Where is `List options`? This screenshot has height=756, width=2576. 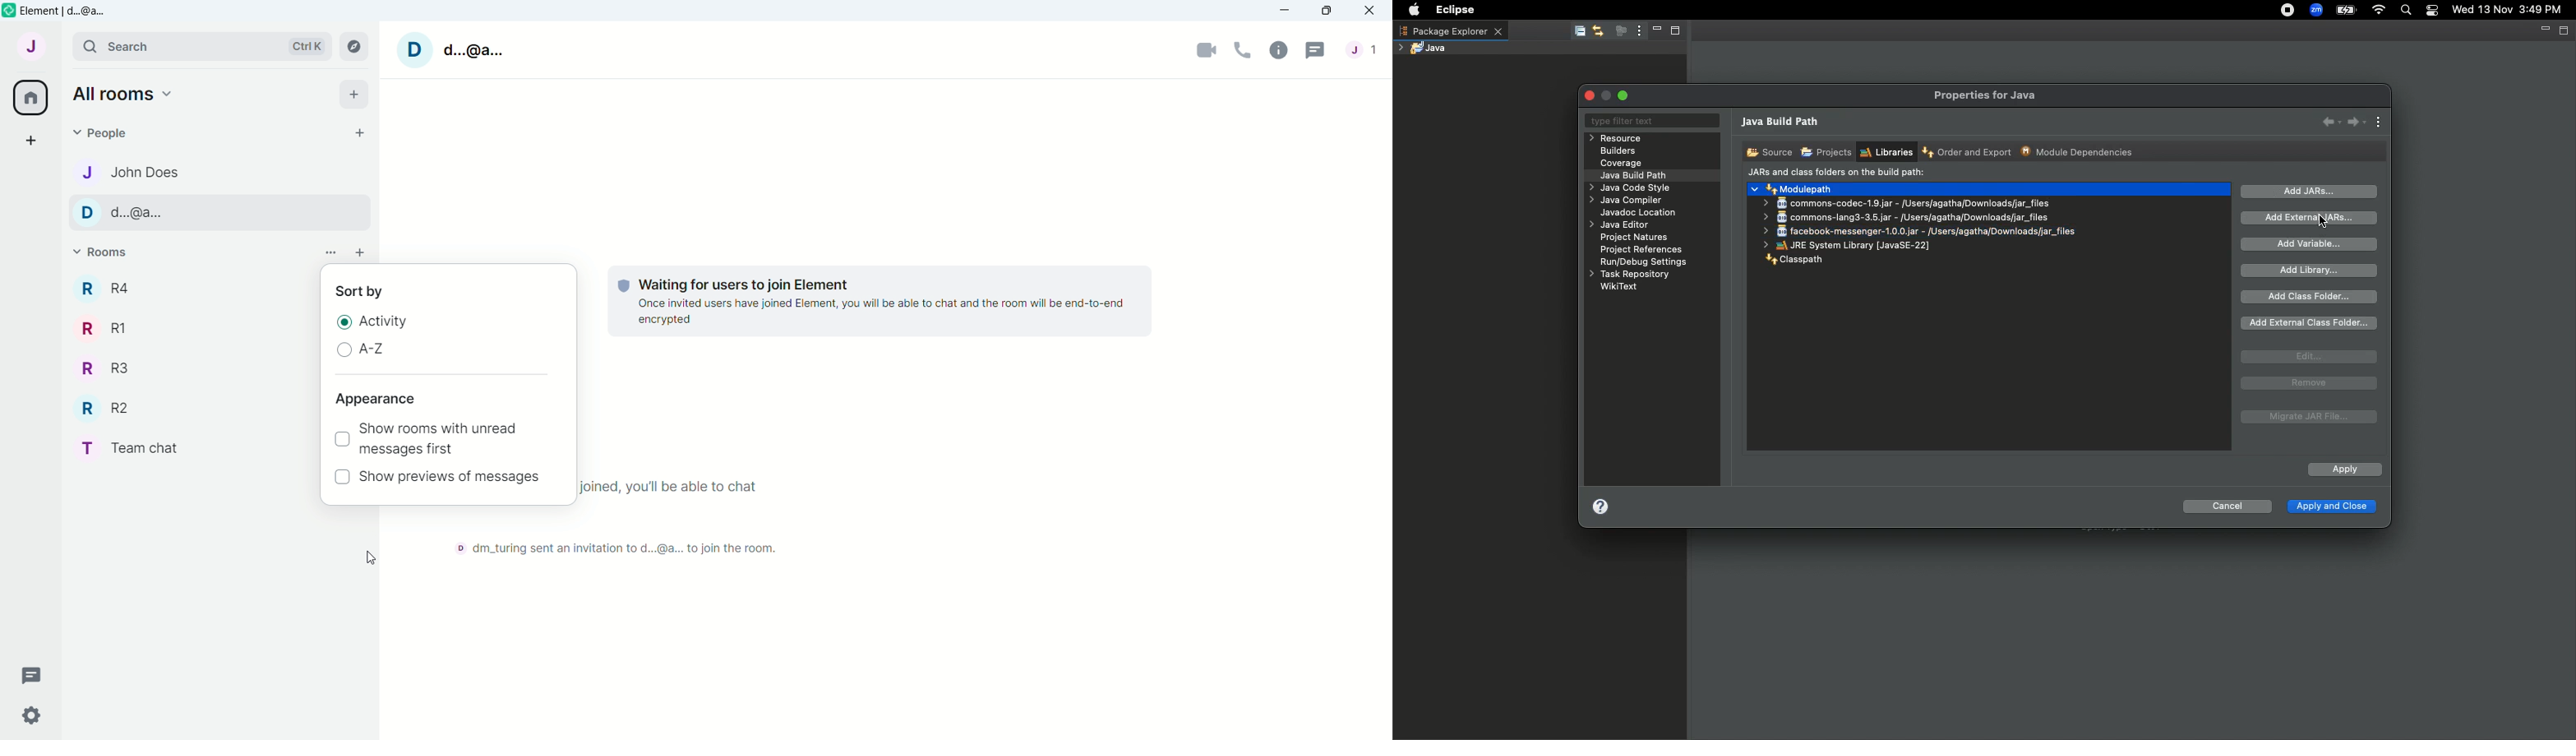 List options is located at coordinates (331, 252).